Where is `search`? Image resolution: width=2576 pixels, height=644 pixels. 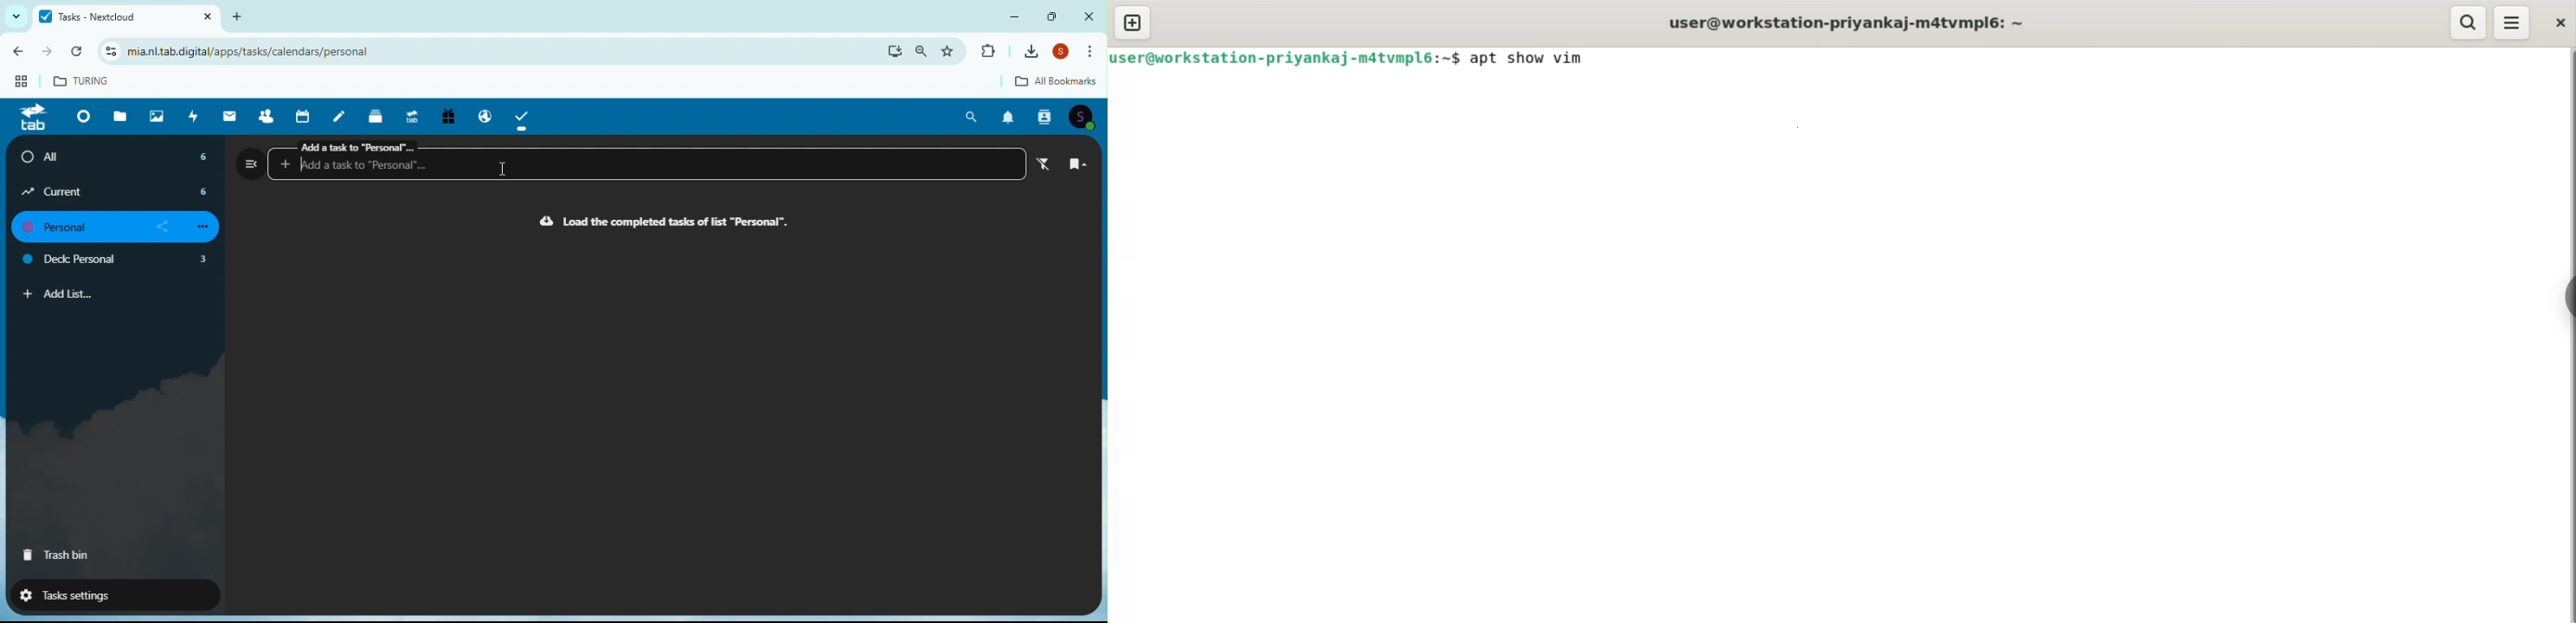 search is located at coordinates (922, 51).